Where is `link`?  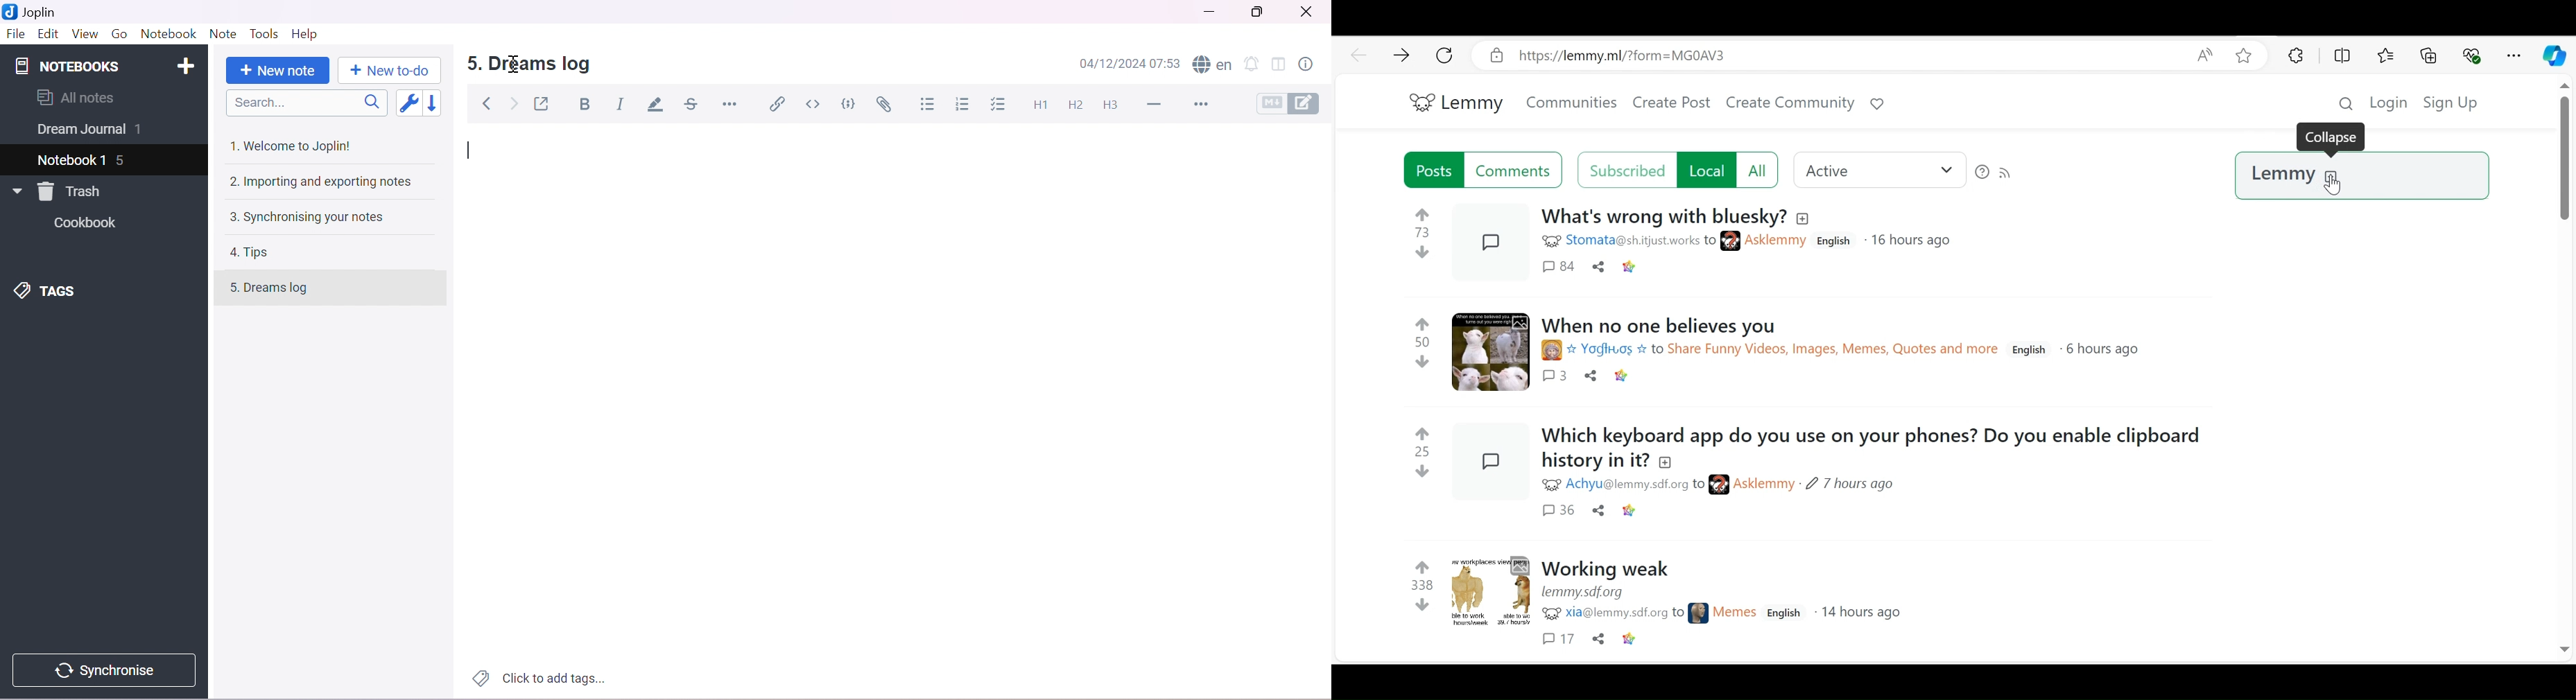
link is located at coordinates (1624, 377).